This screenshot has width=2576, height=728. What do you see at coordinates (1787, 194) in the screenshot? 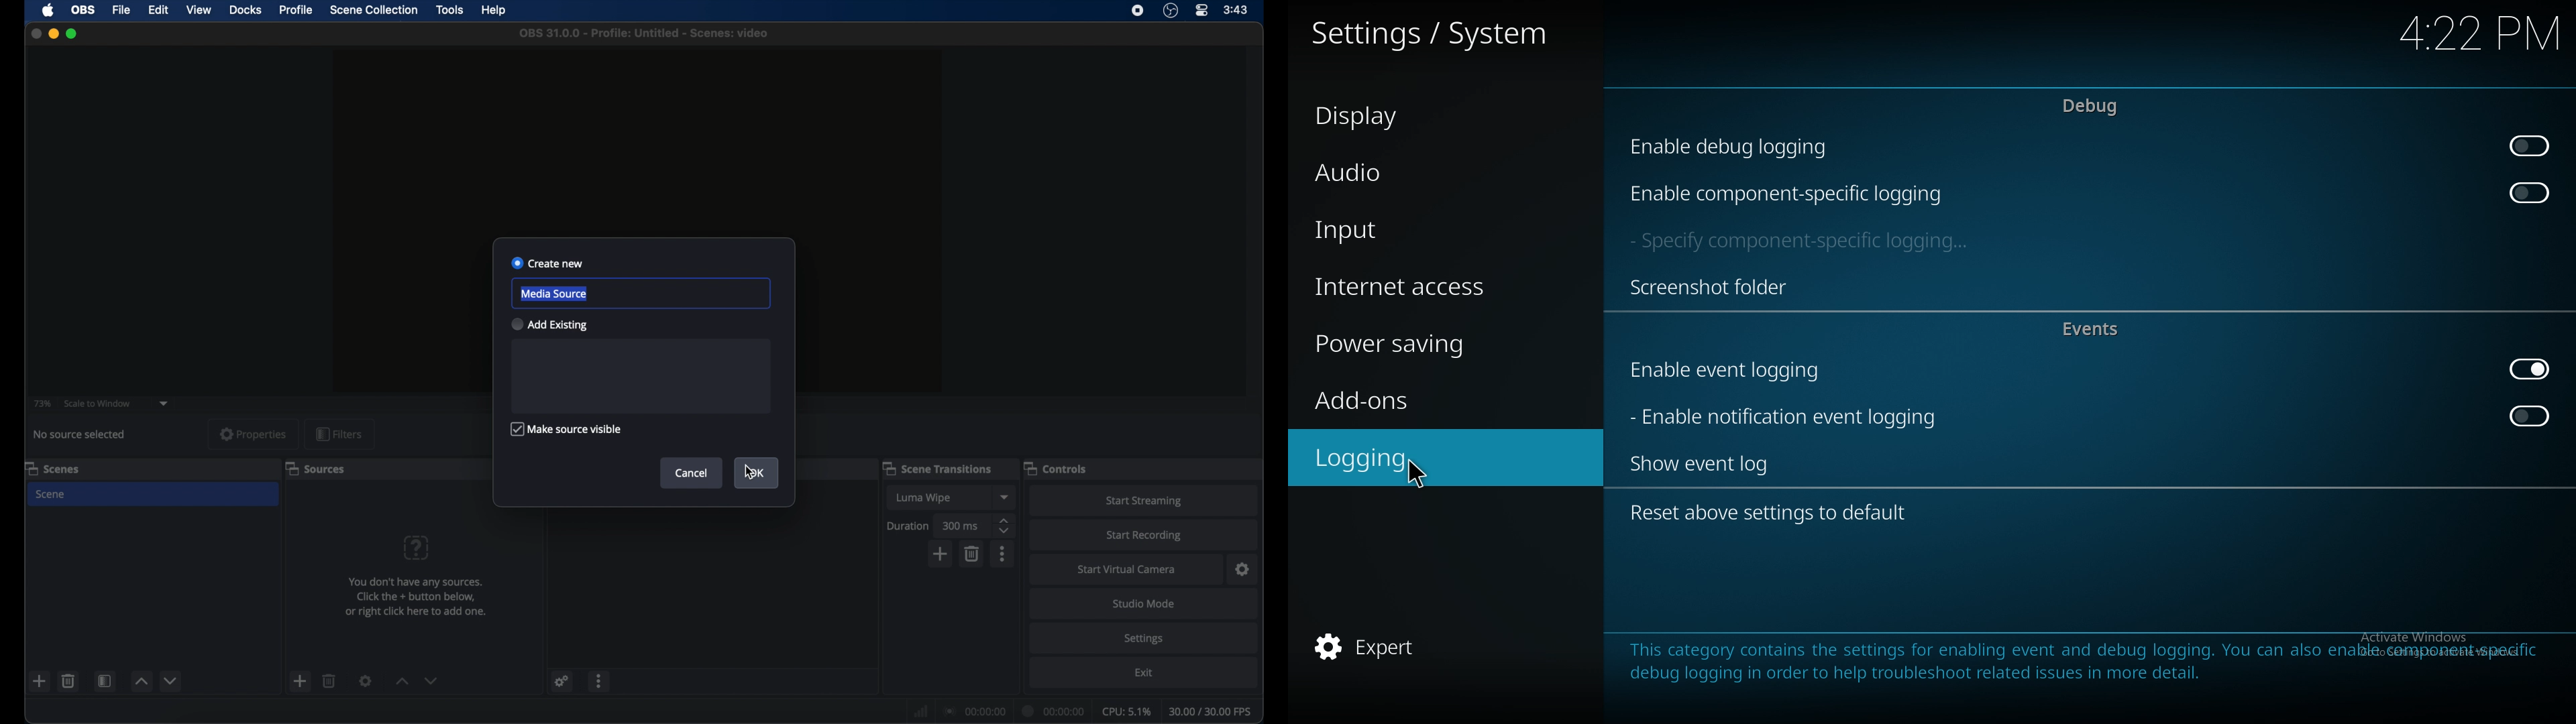
I see `enable component specific logging` at bounding box center [1787, 194].